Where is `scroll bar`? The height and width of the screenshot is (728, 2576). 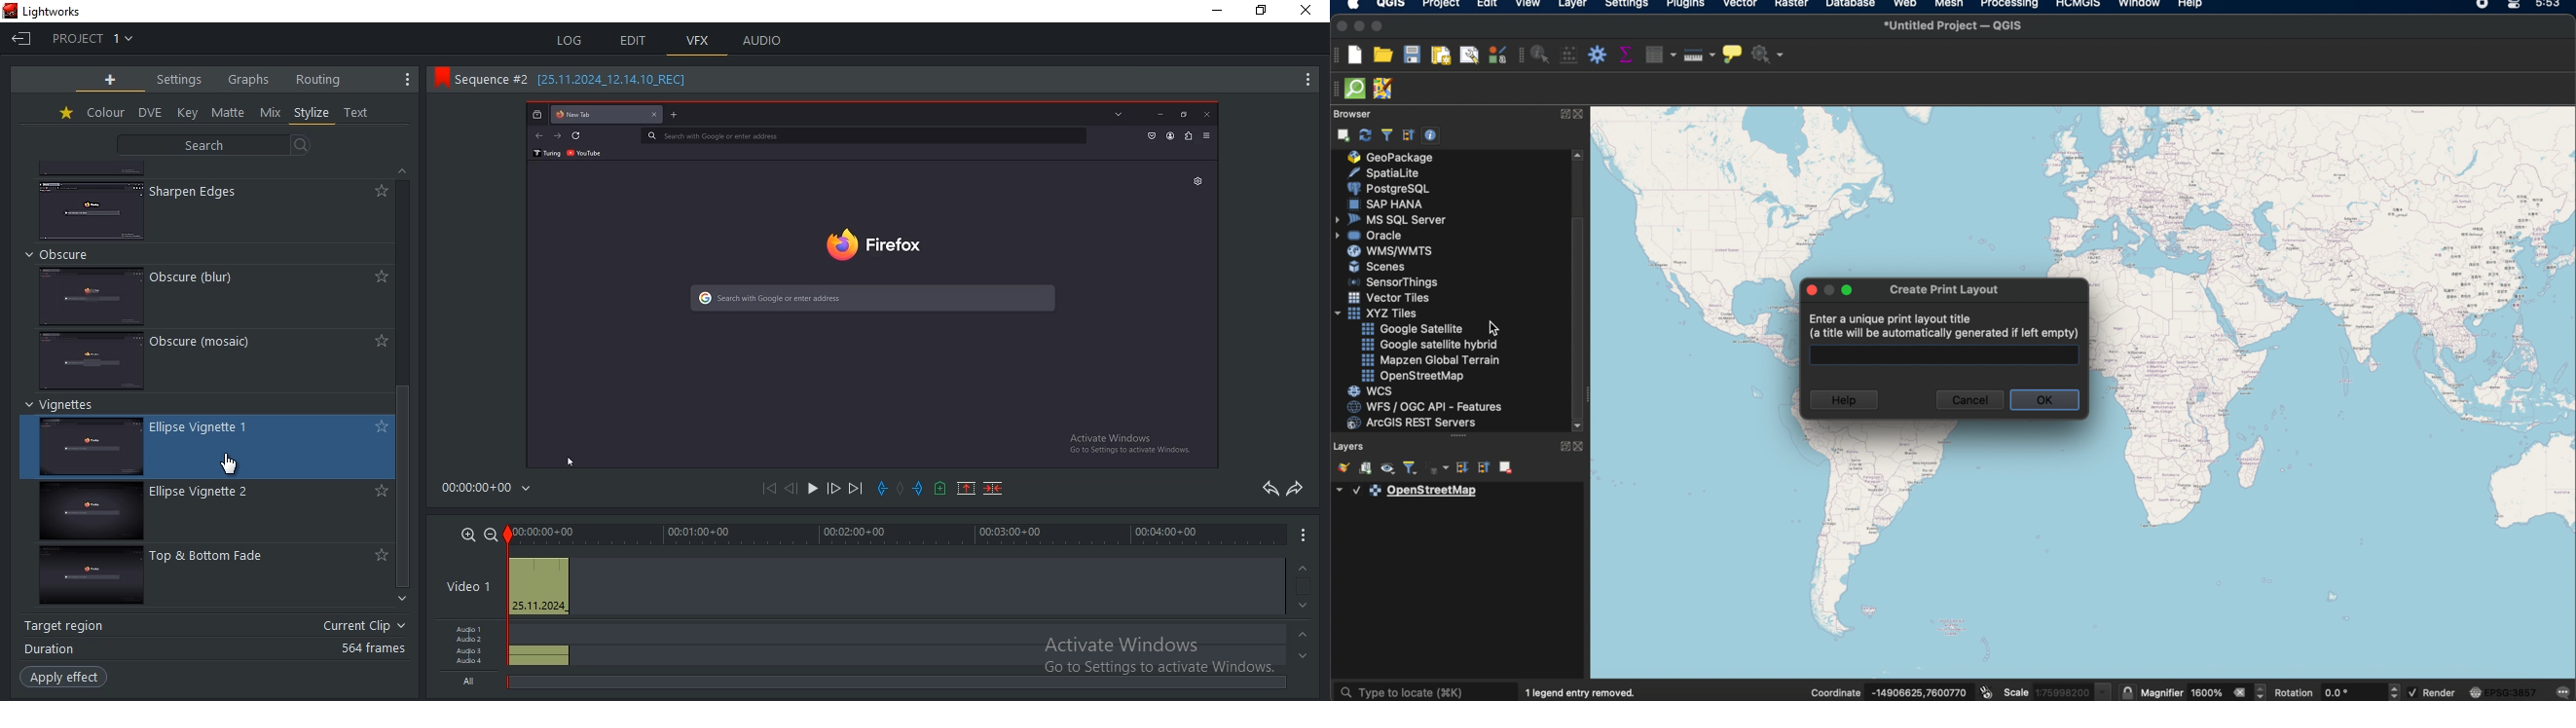 scroll bar is located at coordinates (408, 489).